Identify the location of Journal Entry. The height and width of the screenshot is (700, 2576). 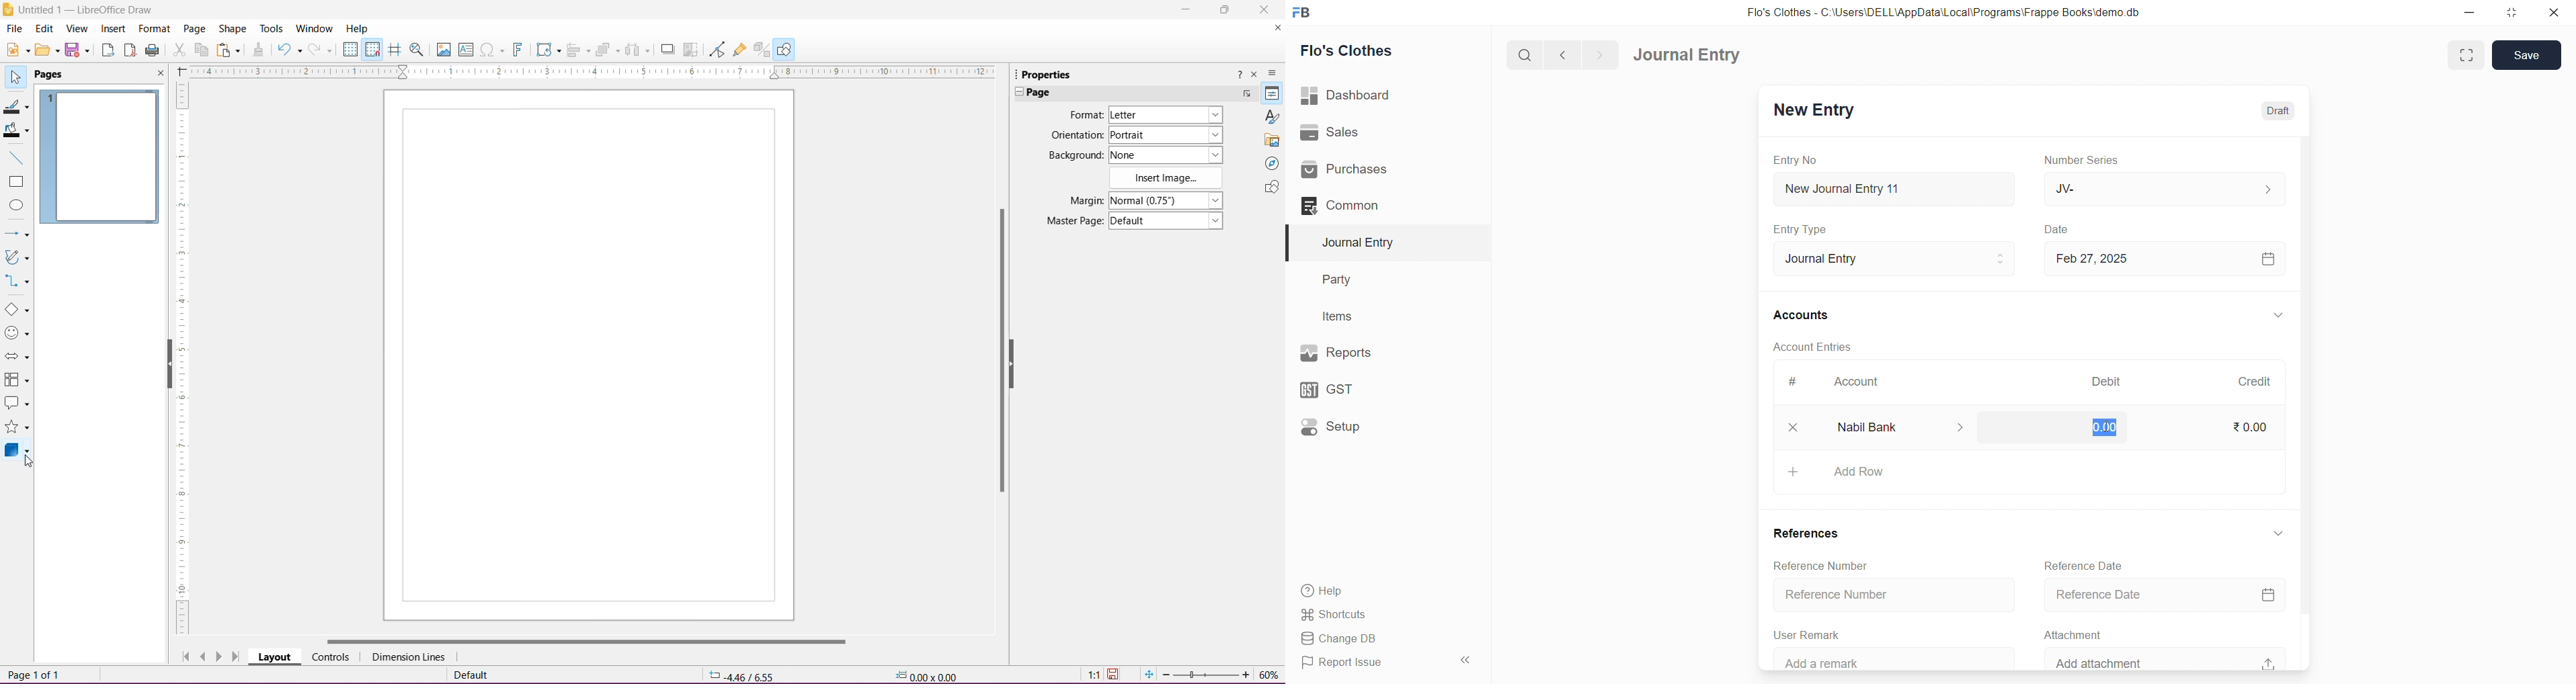
(1362, 243).